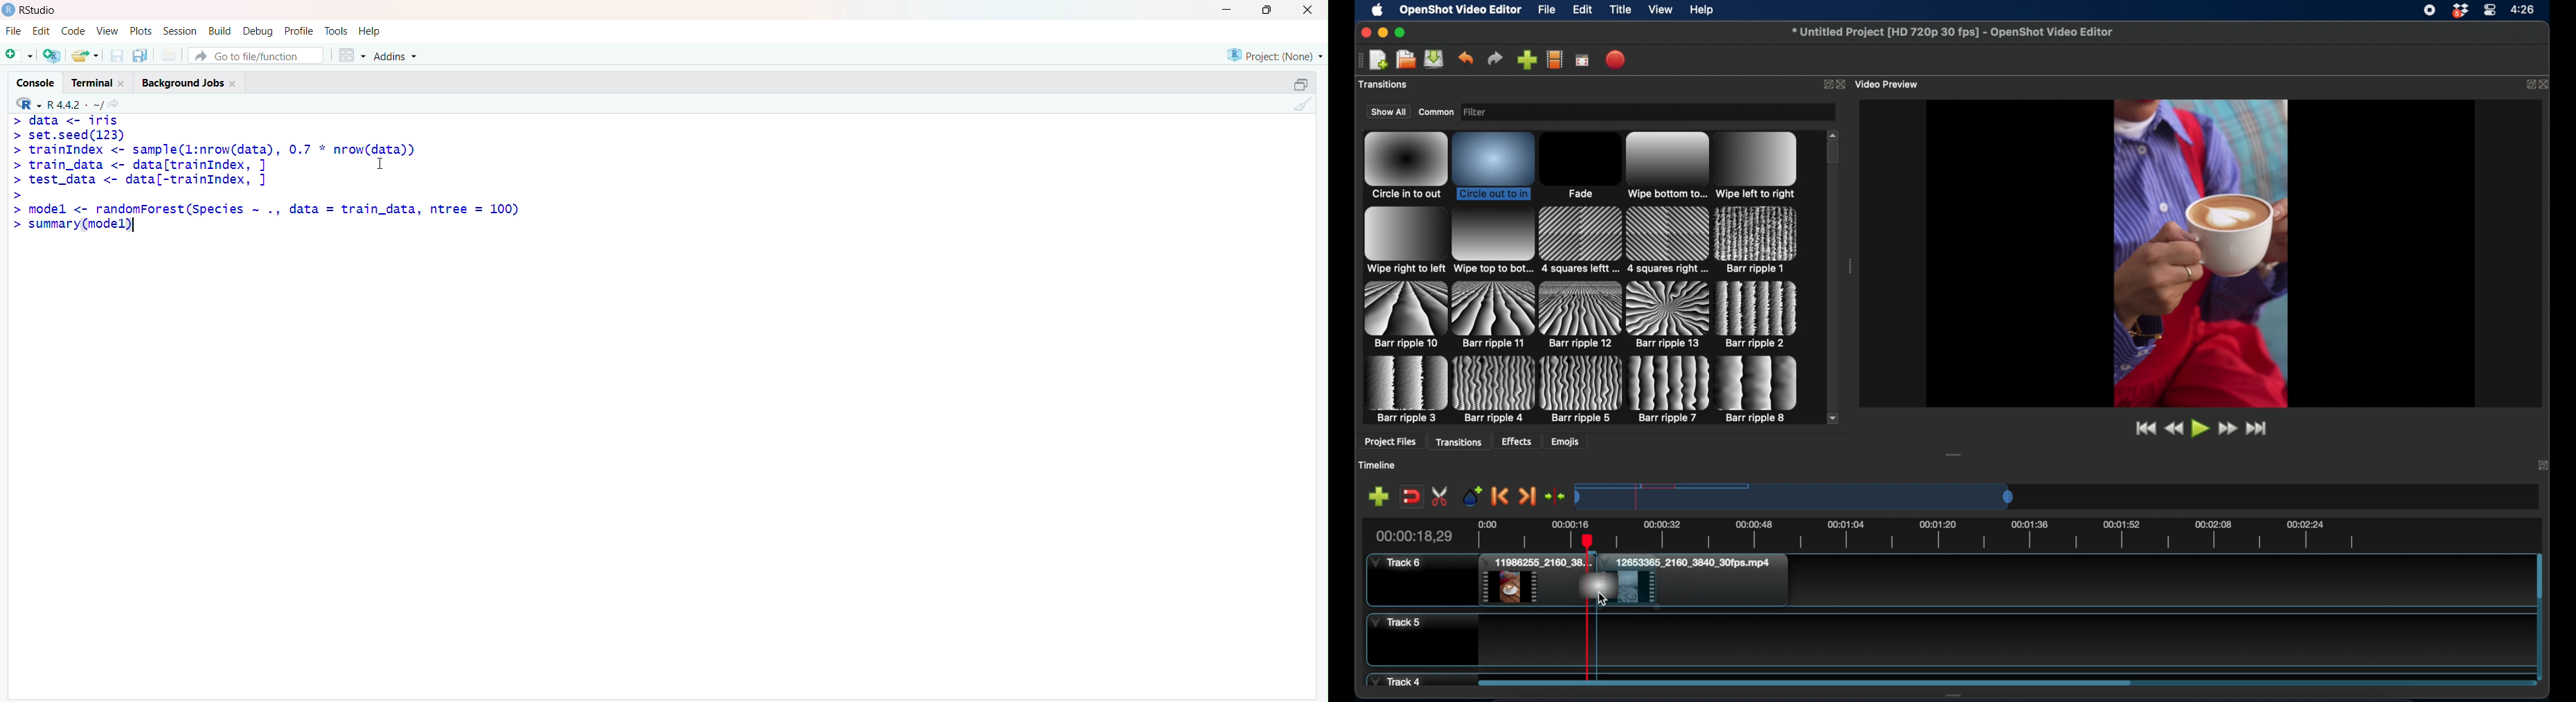 This screenshot has width=2576, height=728. Describe the element at coordinates (370, 32) in the screenshot. I see `Help` at that location.